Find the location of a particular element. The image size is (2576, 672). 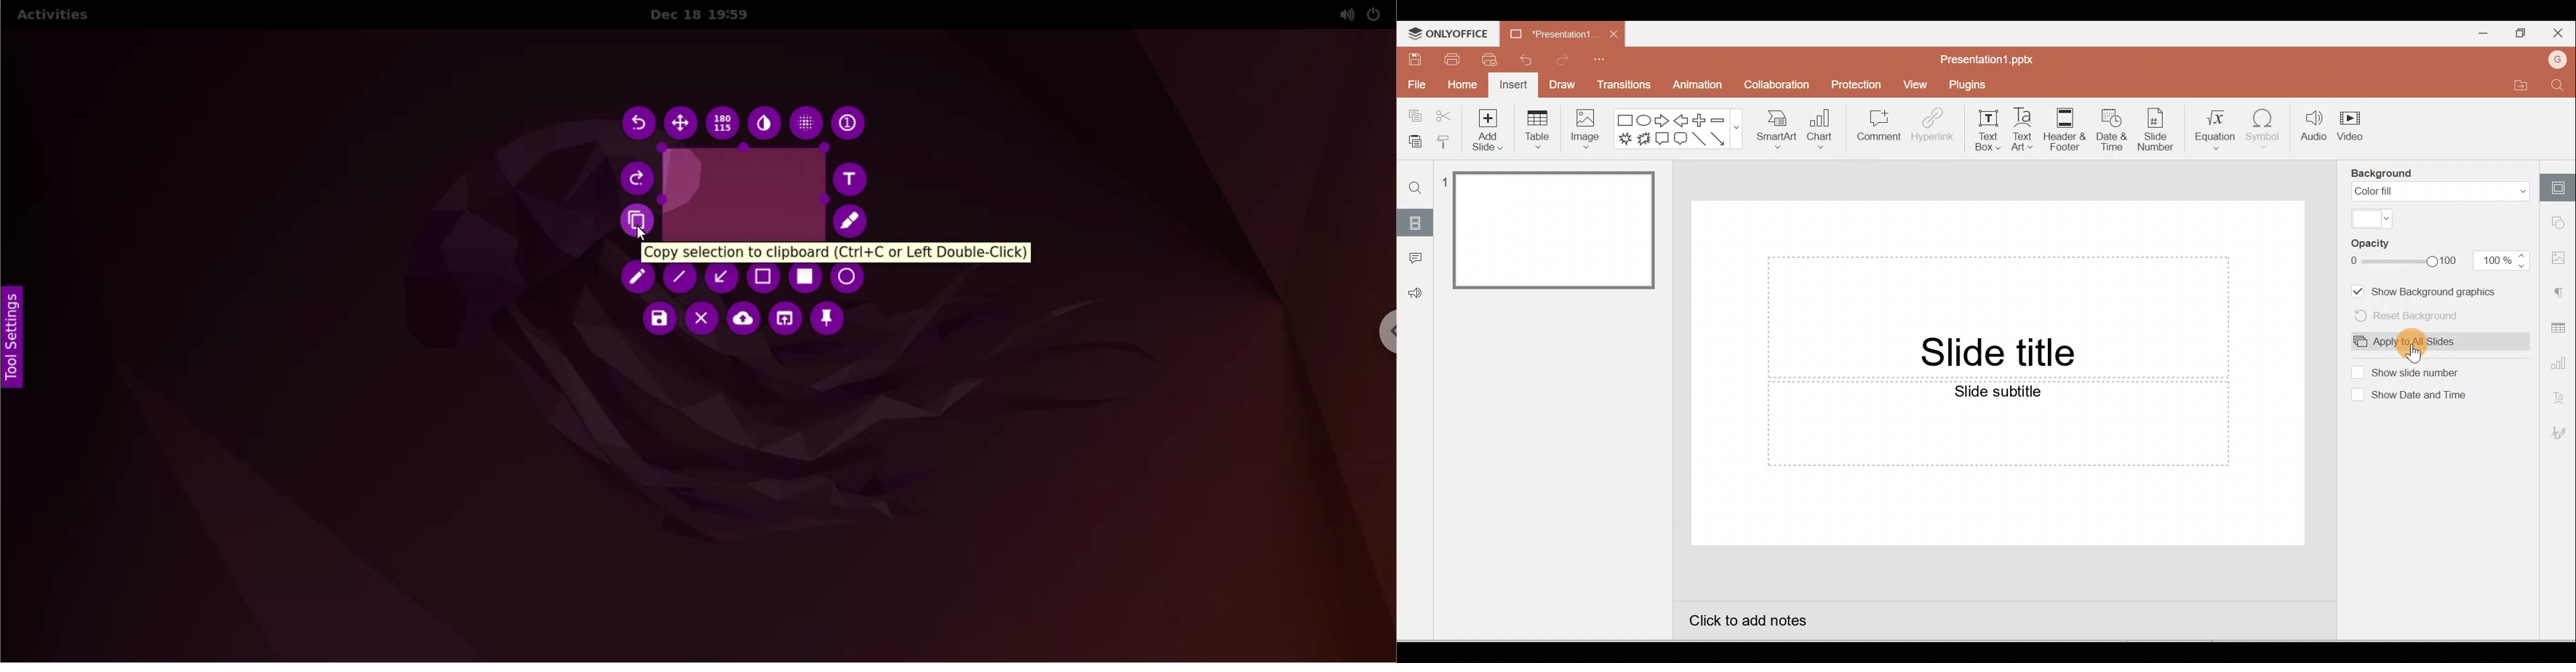

Signature settings is located at coordinates (2561, 435).